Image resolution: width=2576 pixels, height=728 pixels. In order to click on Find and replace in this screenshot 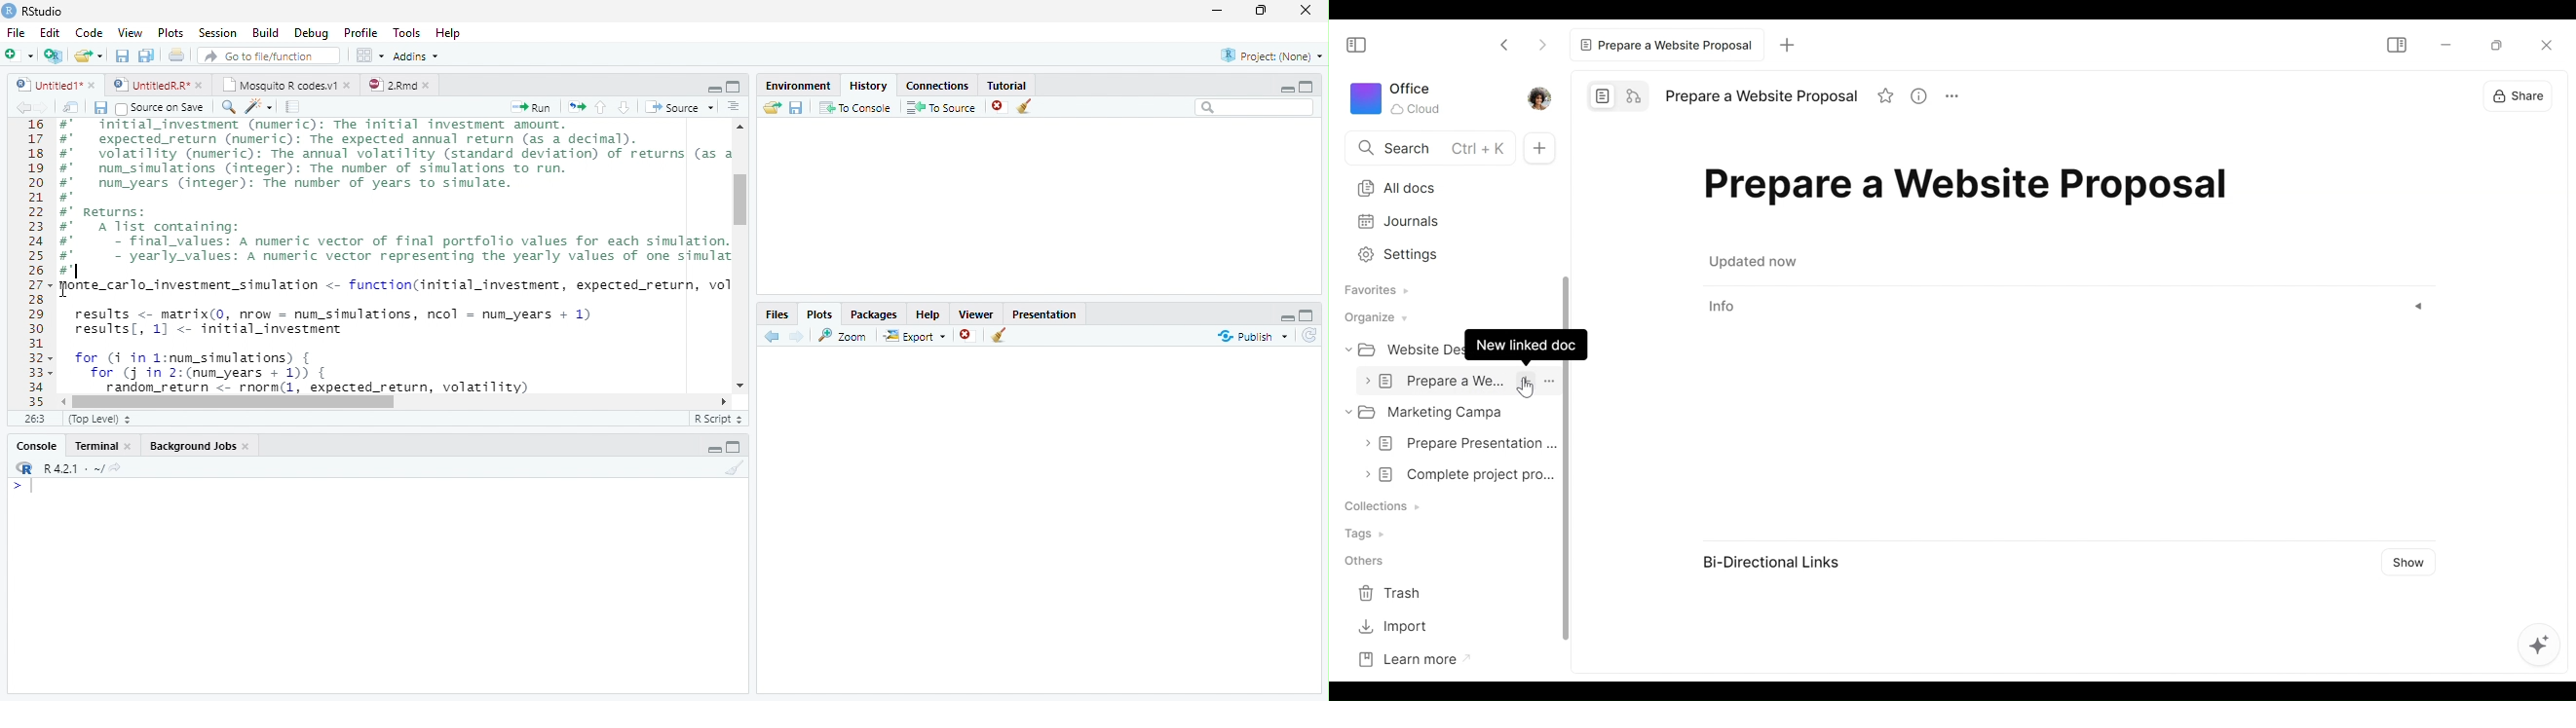, I will do `click(229, 107)`.